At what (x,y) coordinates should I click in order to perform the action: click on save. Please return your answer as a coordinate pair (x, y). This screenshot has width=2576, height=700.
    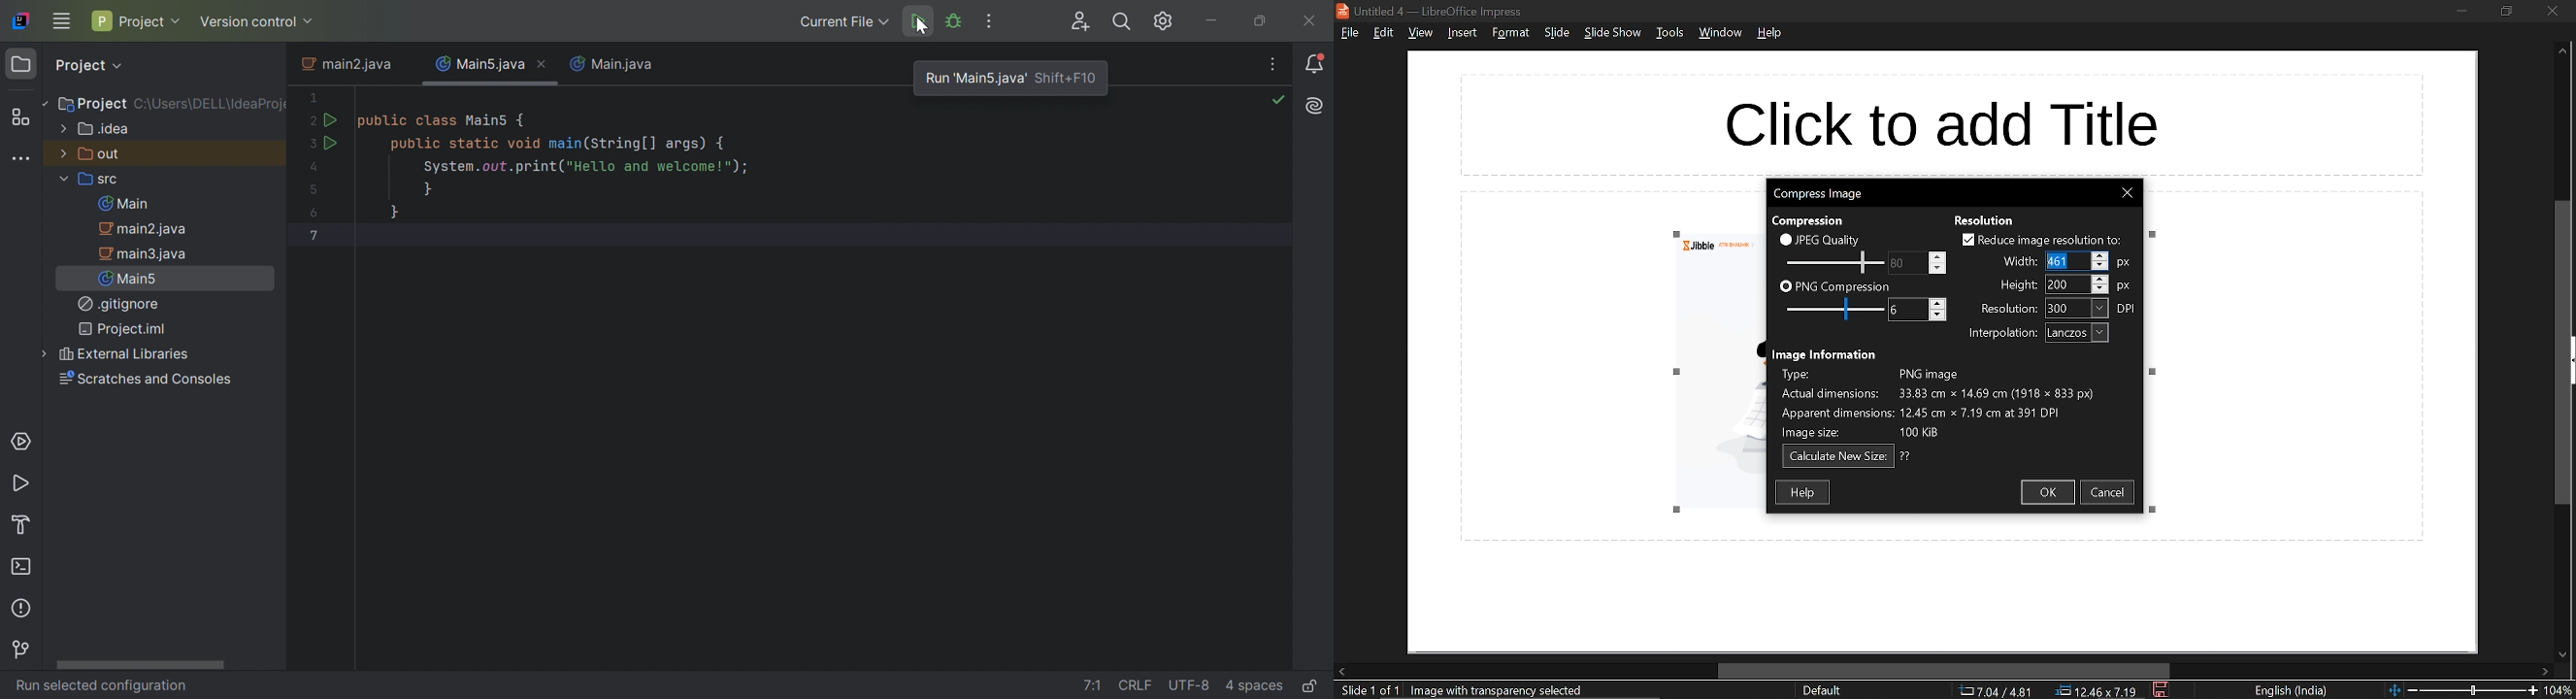
    Looking at the image, I should click on (2161, 690).